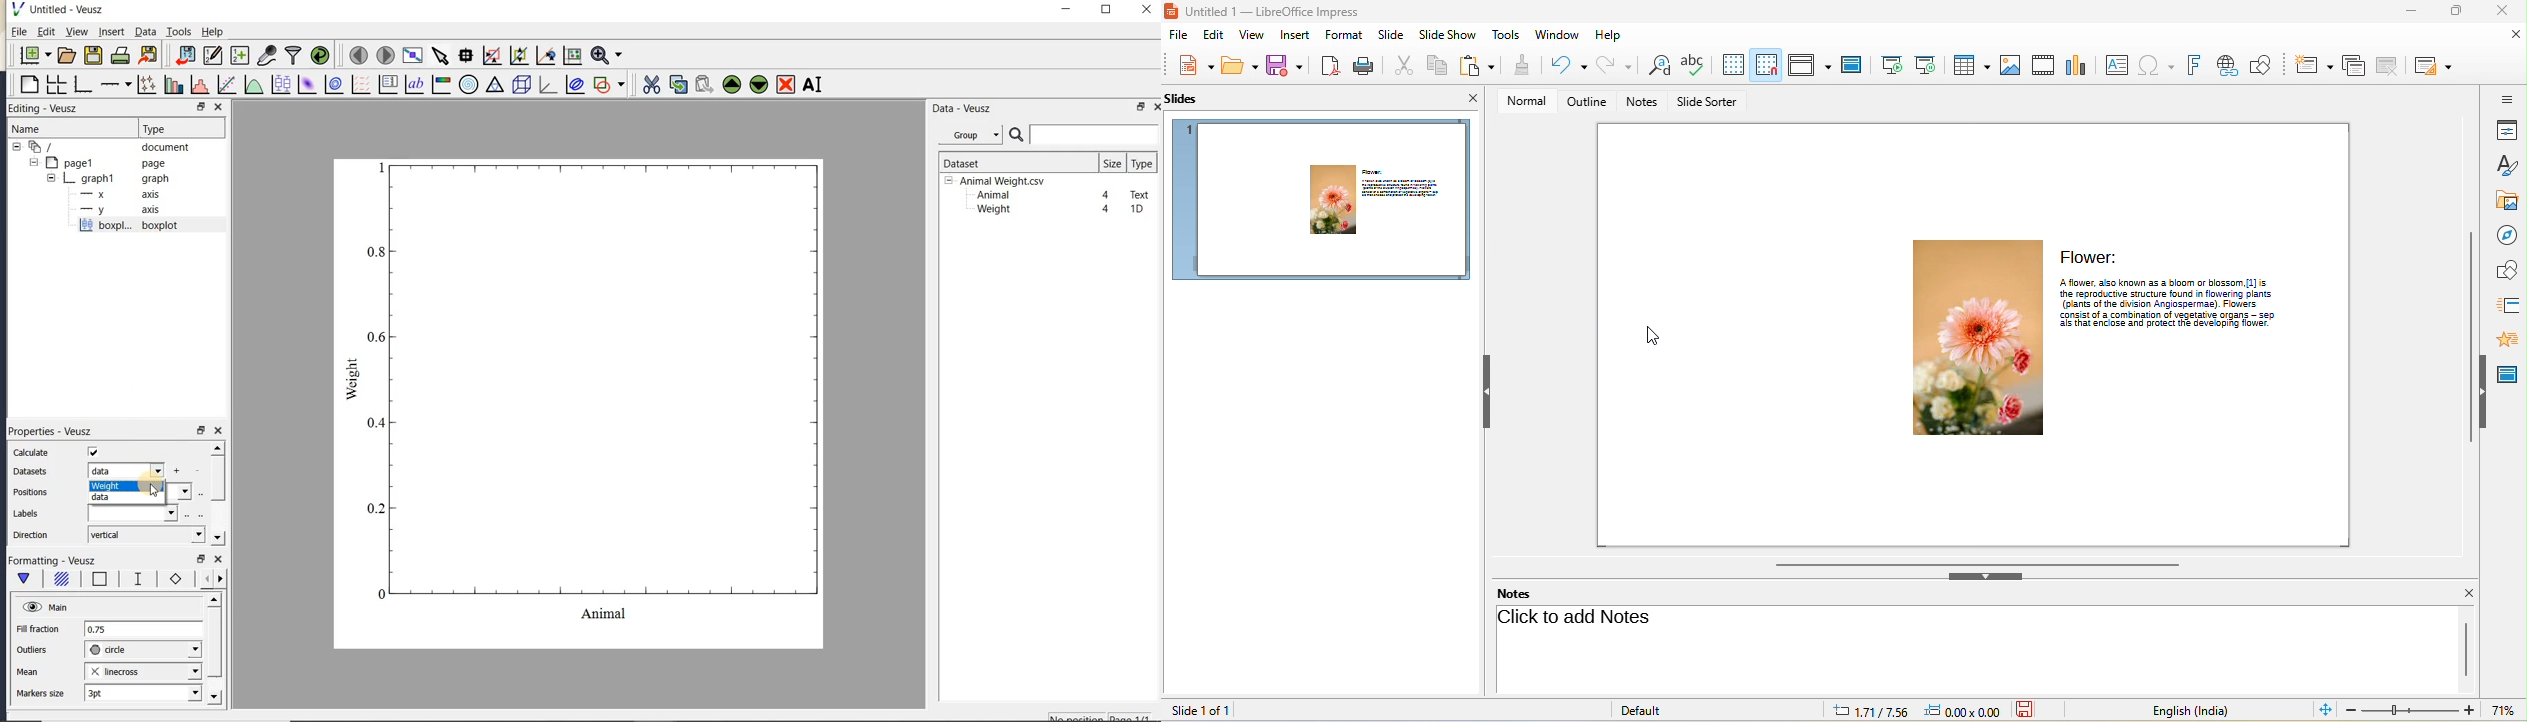  What do you see at coordinates (2411, 711) in the screenshot?
I see `edit zoom` at bounding box center [2411, 711].